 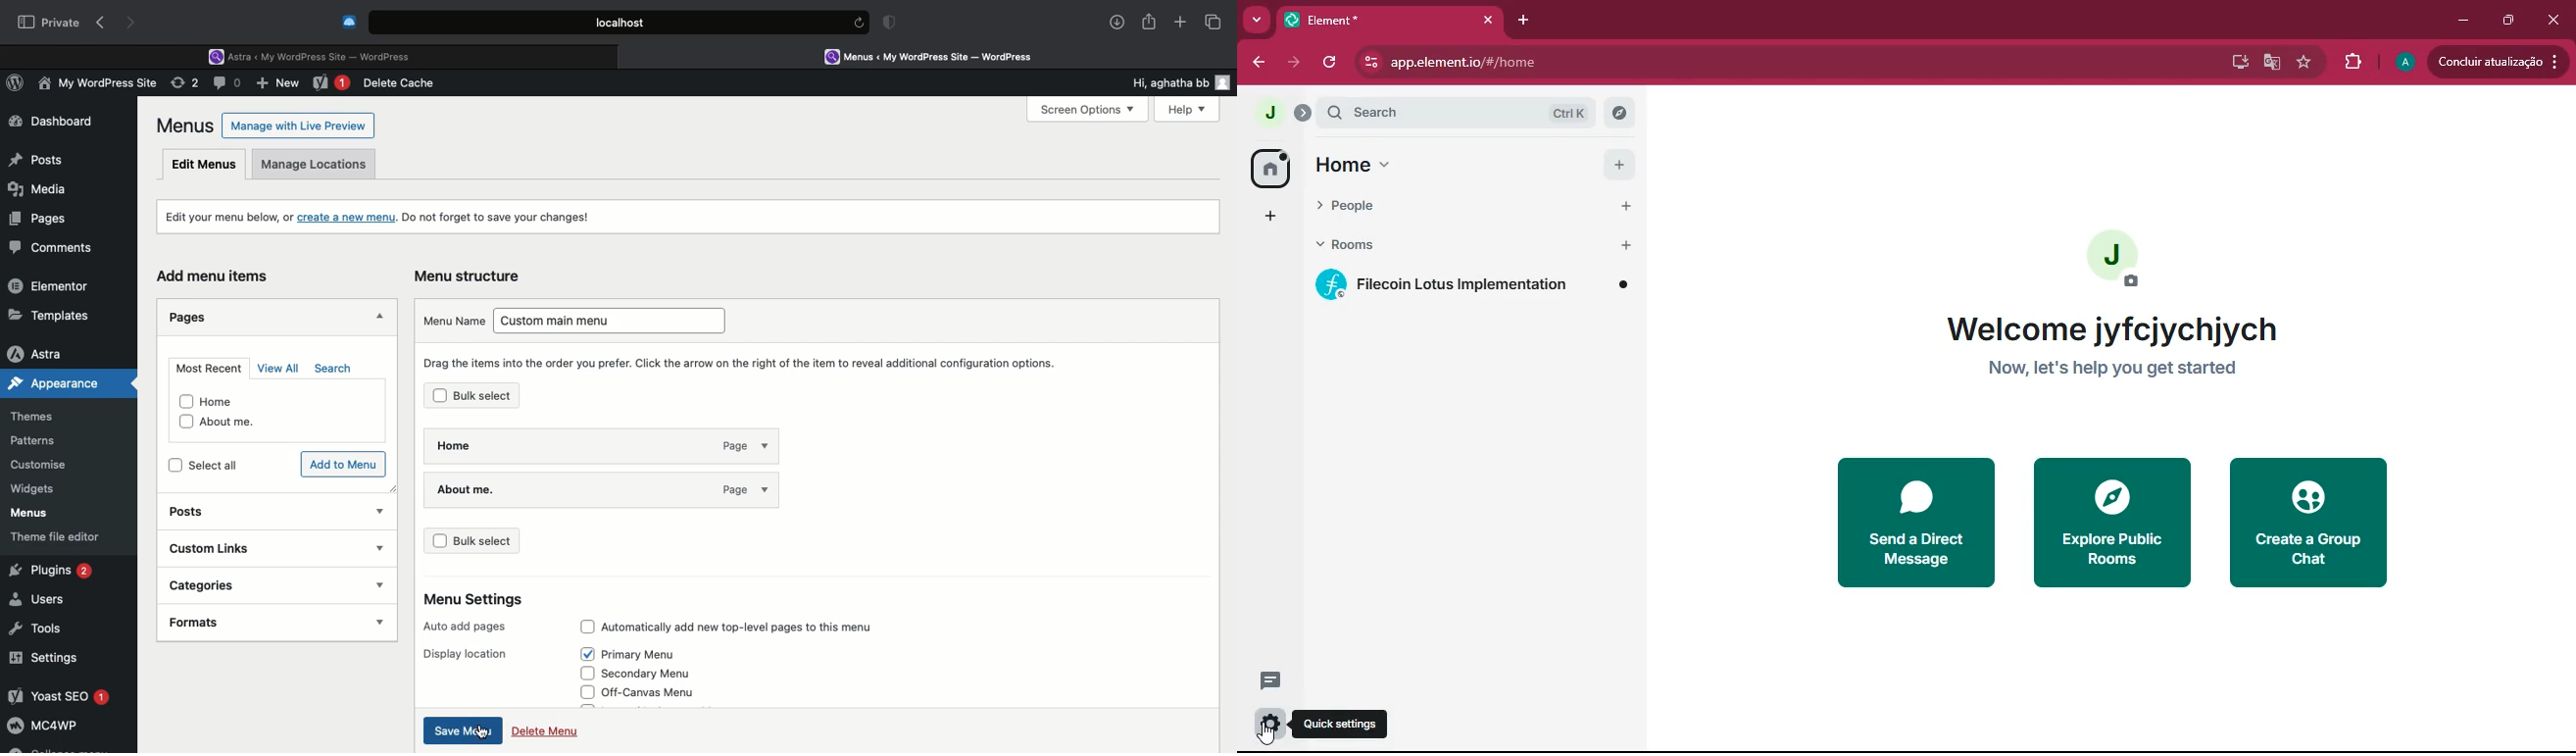 What do you see at coordinates (2115, 257) in the screenshot?
I see `profile picture` at bounding box center [2115, 257].